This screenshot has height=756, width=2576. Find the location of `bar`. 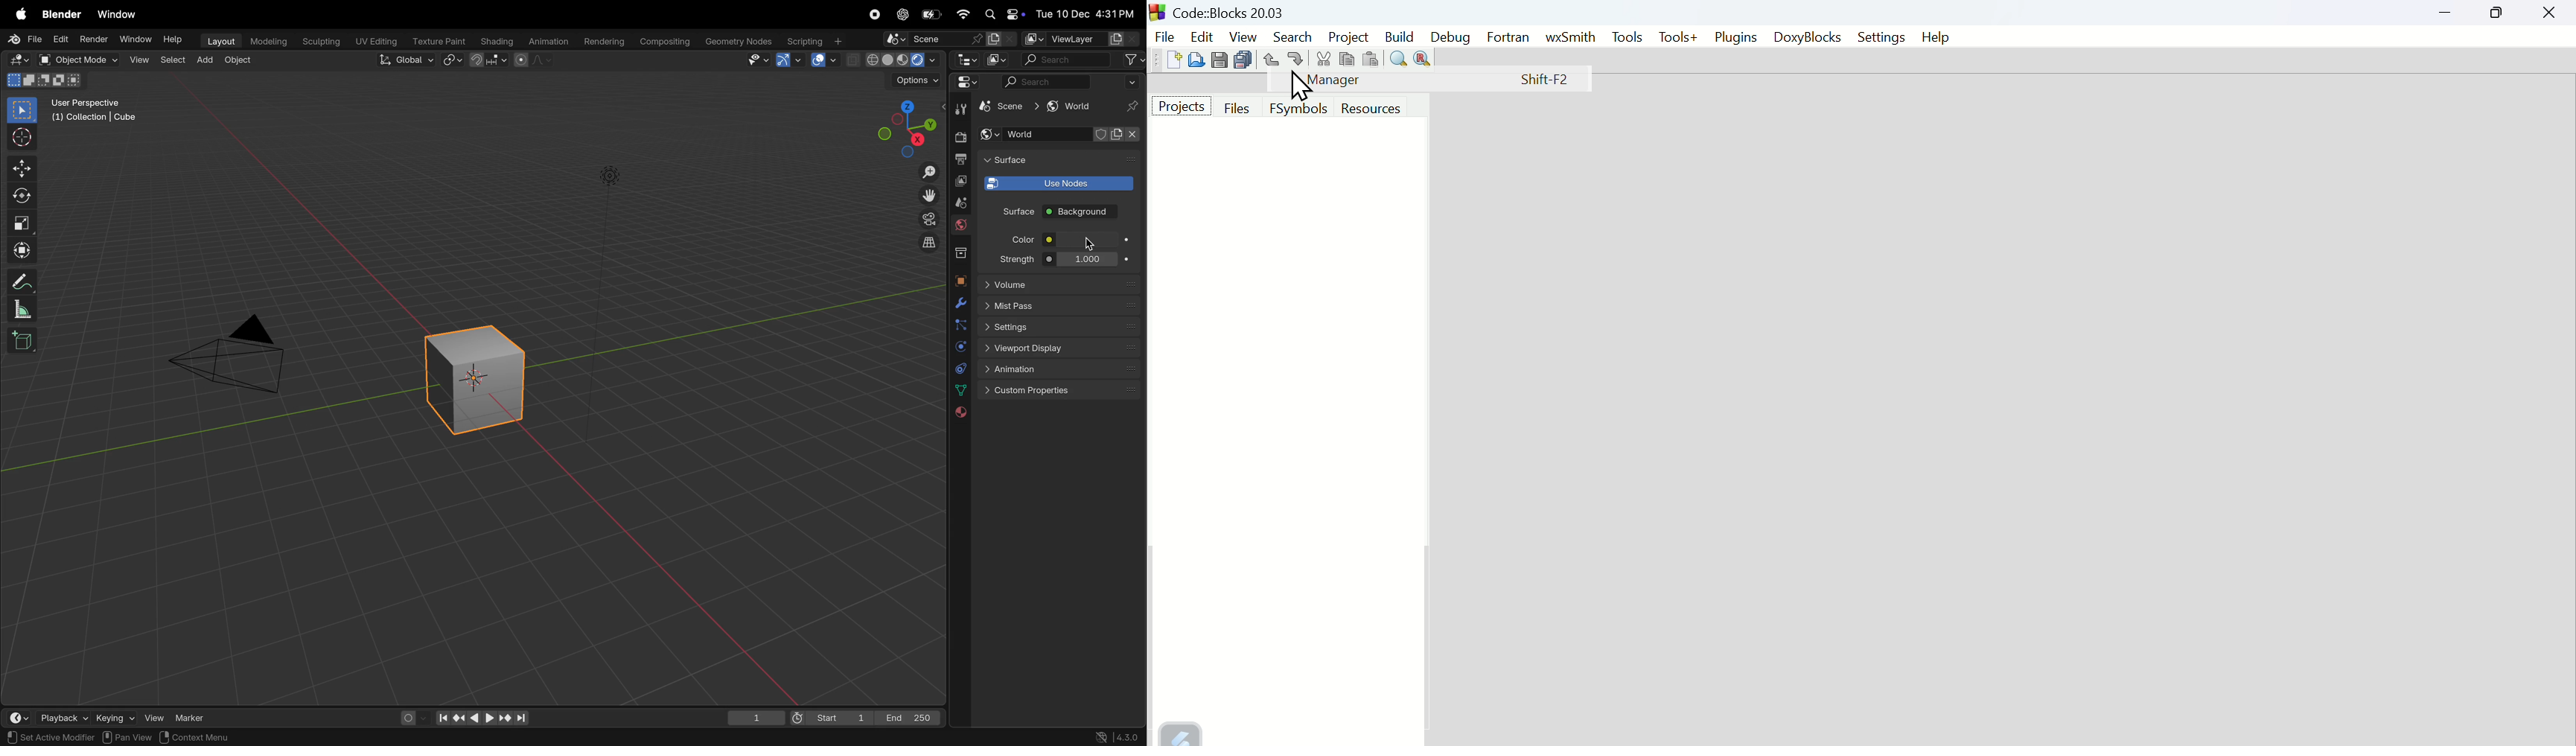

bar is located at coordinates (1089, 240).